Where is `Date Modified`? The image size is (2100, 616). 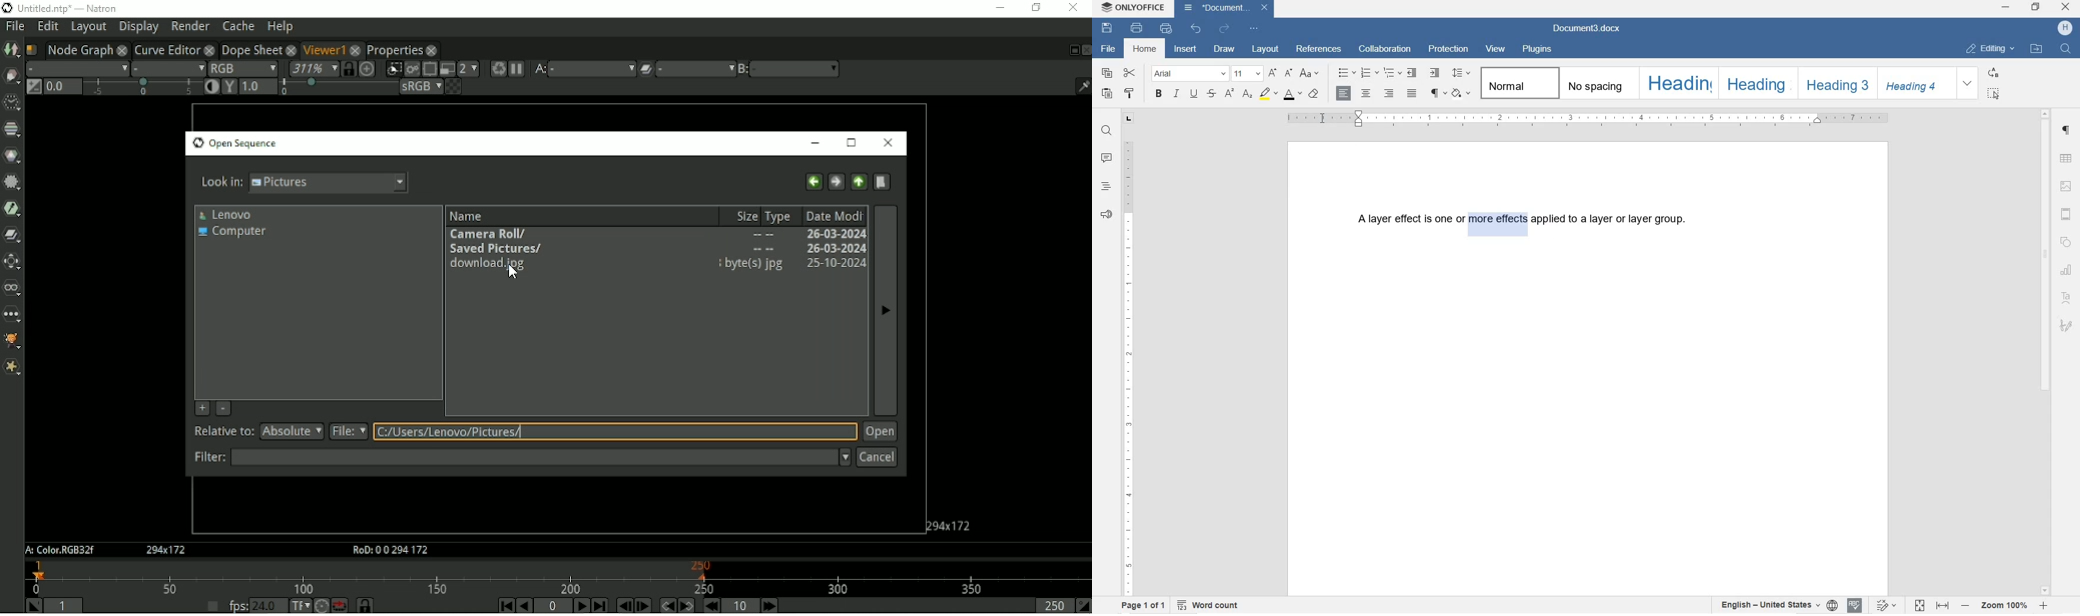 Date Modified is located at coordinates (832, 216).